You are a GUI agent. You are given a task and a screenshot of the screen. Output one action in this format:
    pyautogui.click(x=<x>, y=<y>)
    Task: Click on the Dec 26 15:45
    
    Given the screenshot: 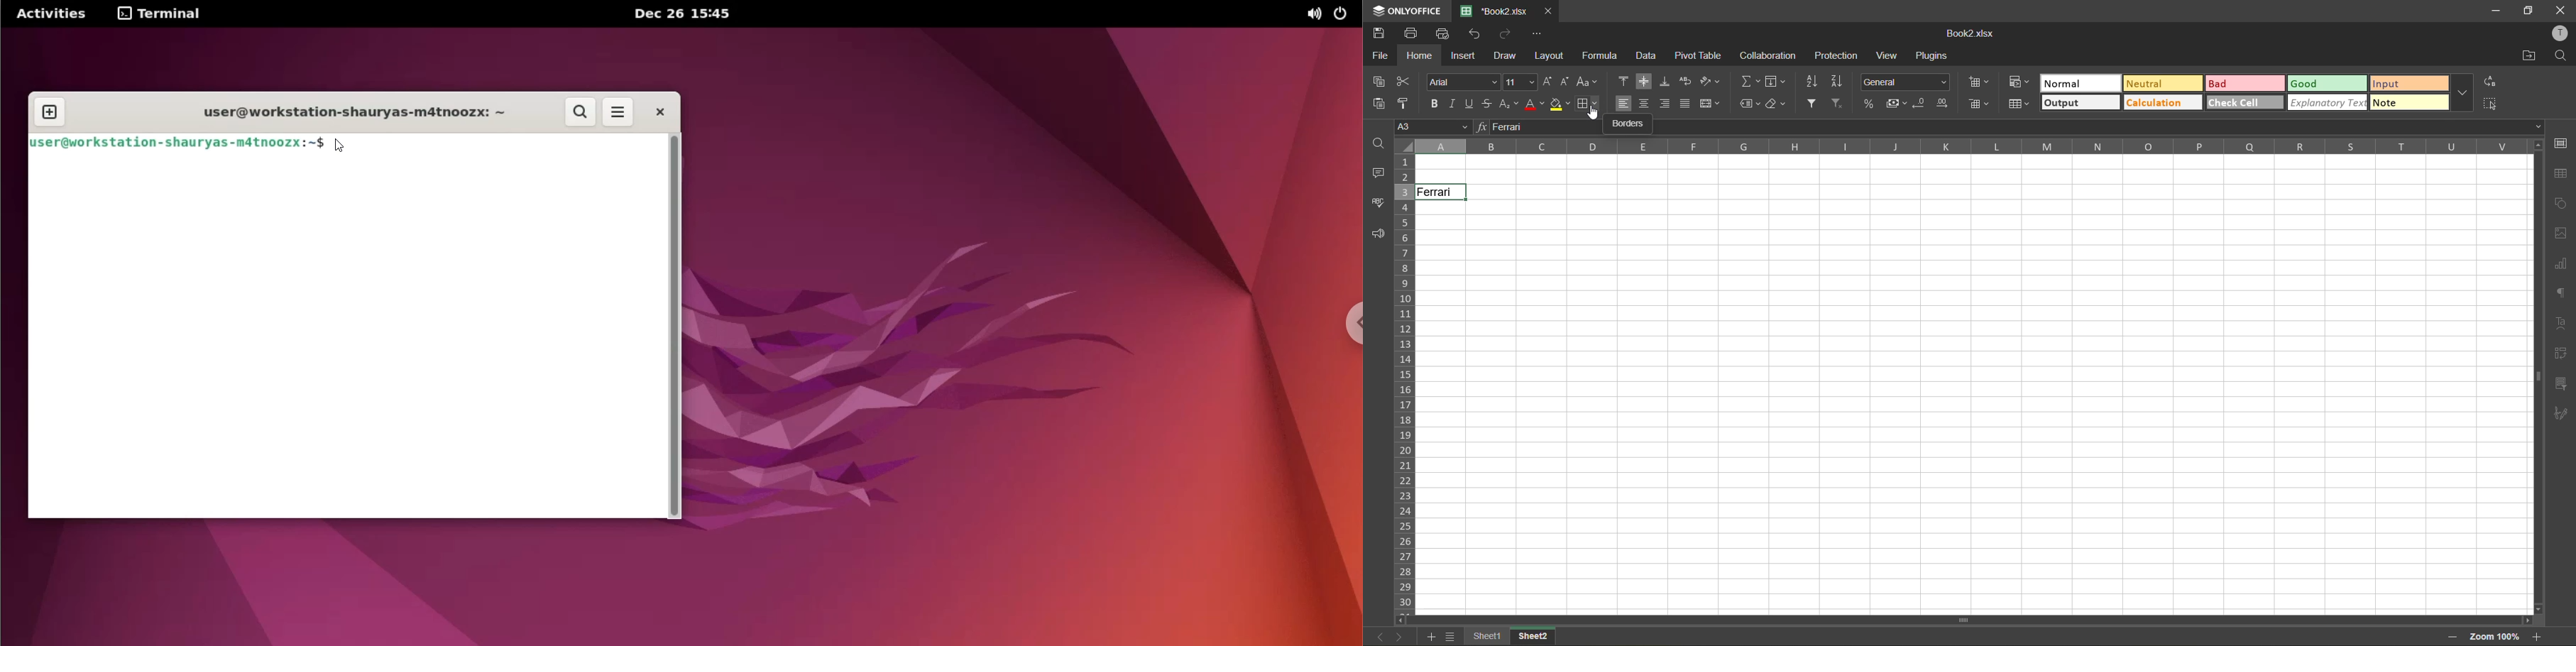 What is the action you would take?
    pyautogui.click(x=679, y=15)
    